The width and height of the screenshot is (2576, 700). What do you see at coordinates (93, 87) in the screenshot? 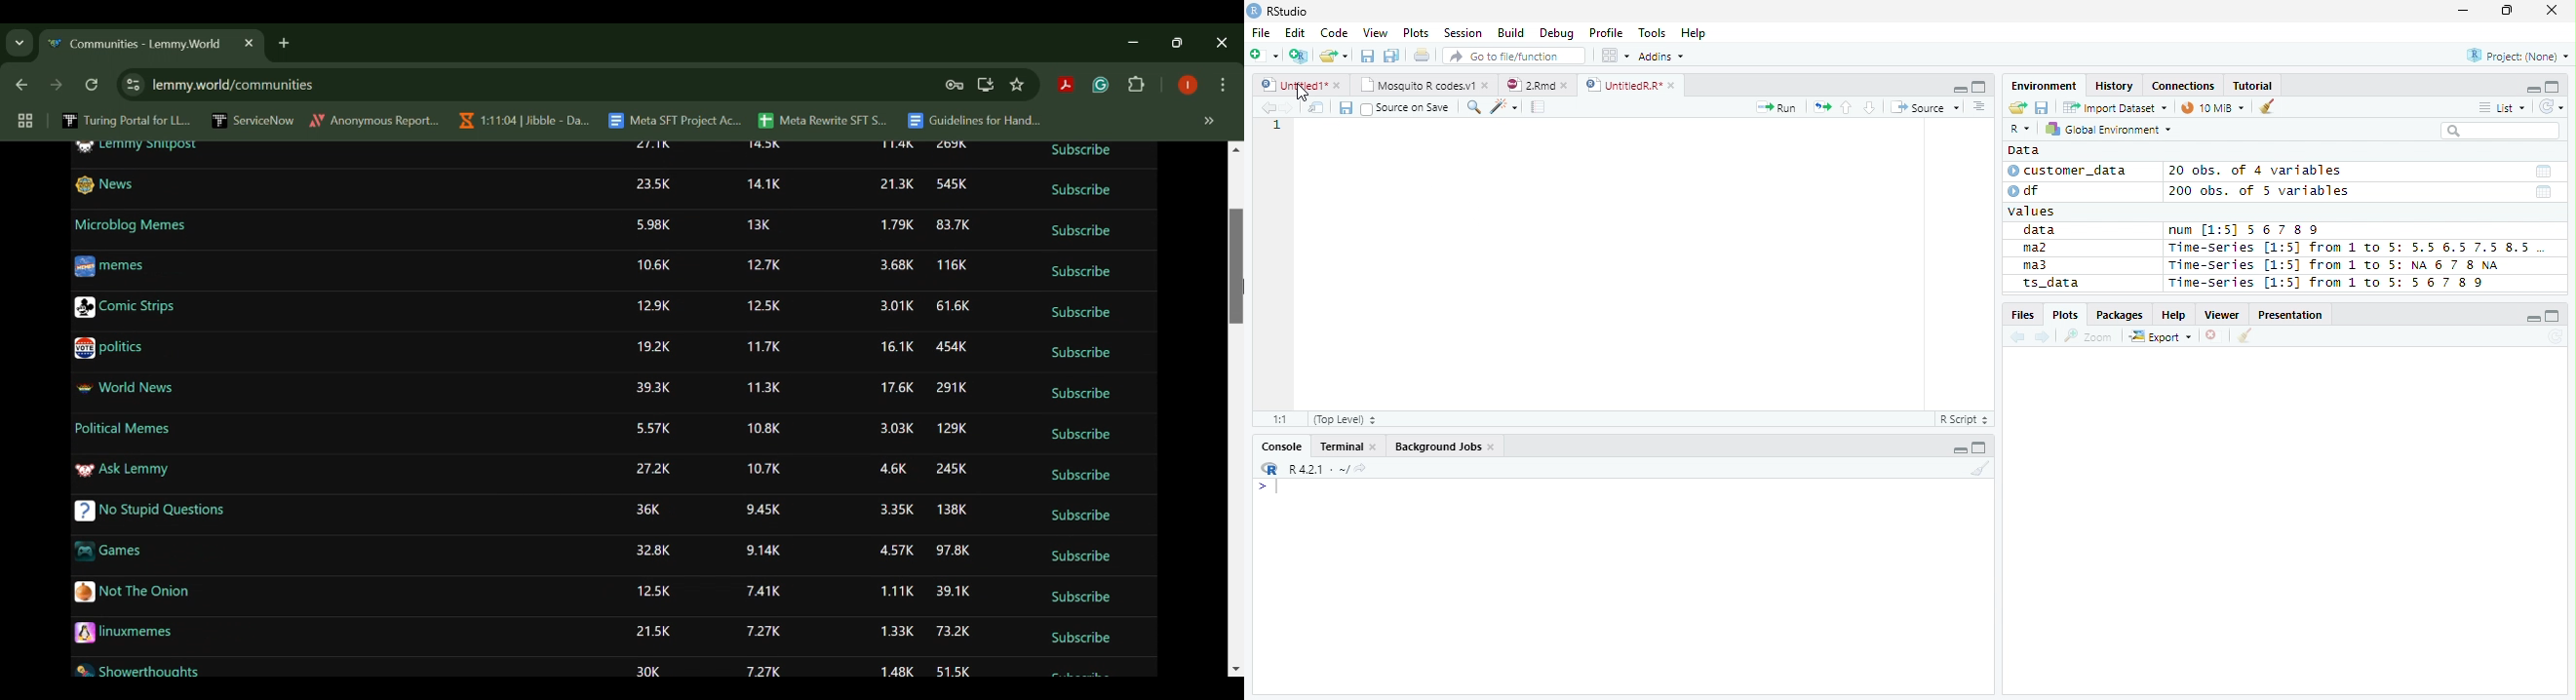
I see `Refresh Webpage` at bounding box center [93, 87].